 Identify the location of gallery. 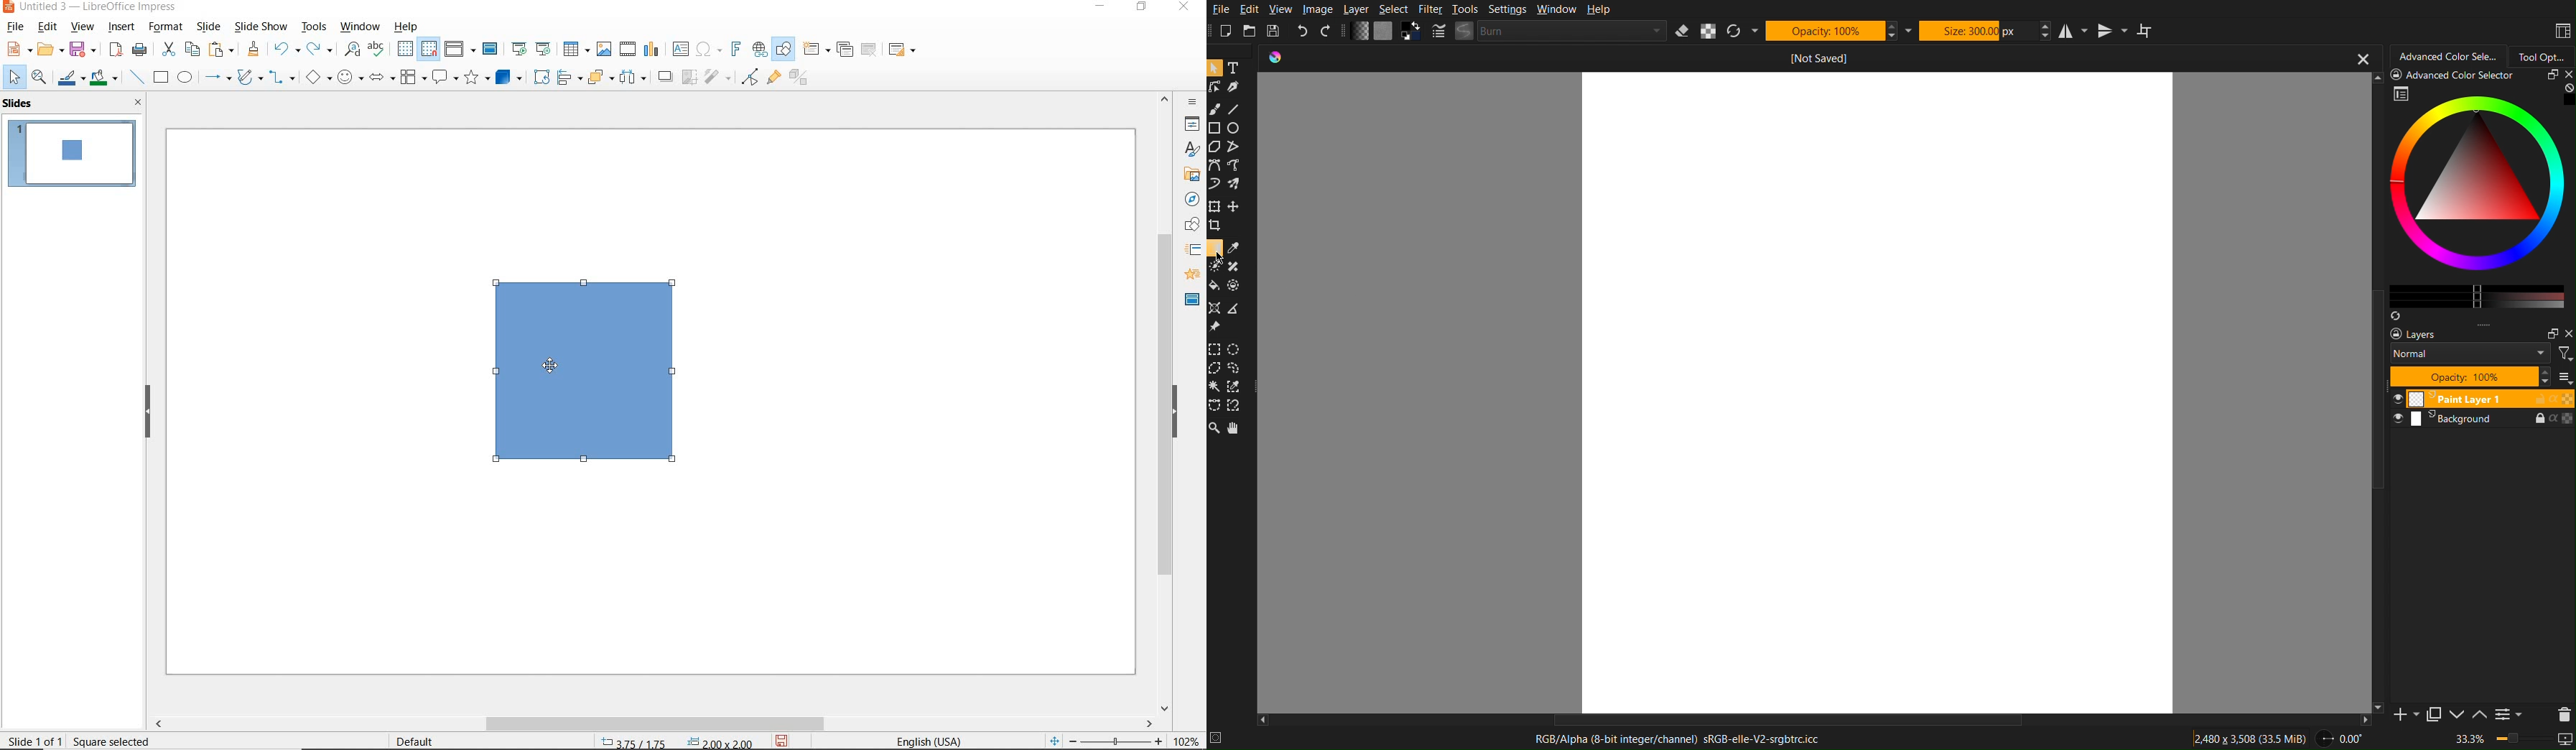
(1192, 174).